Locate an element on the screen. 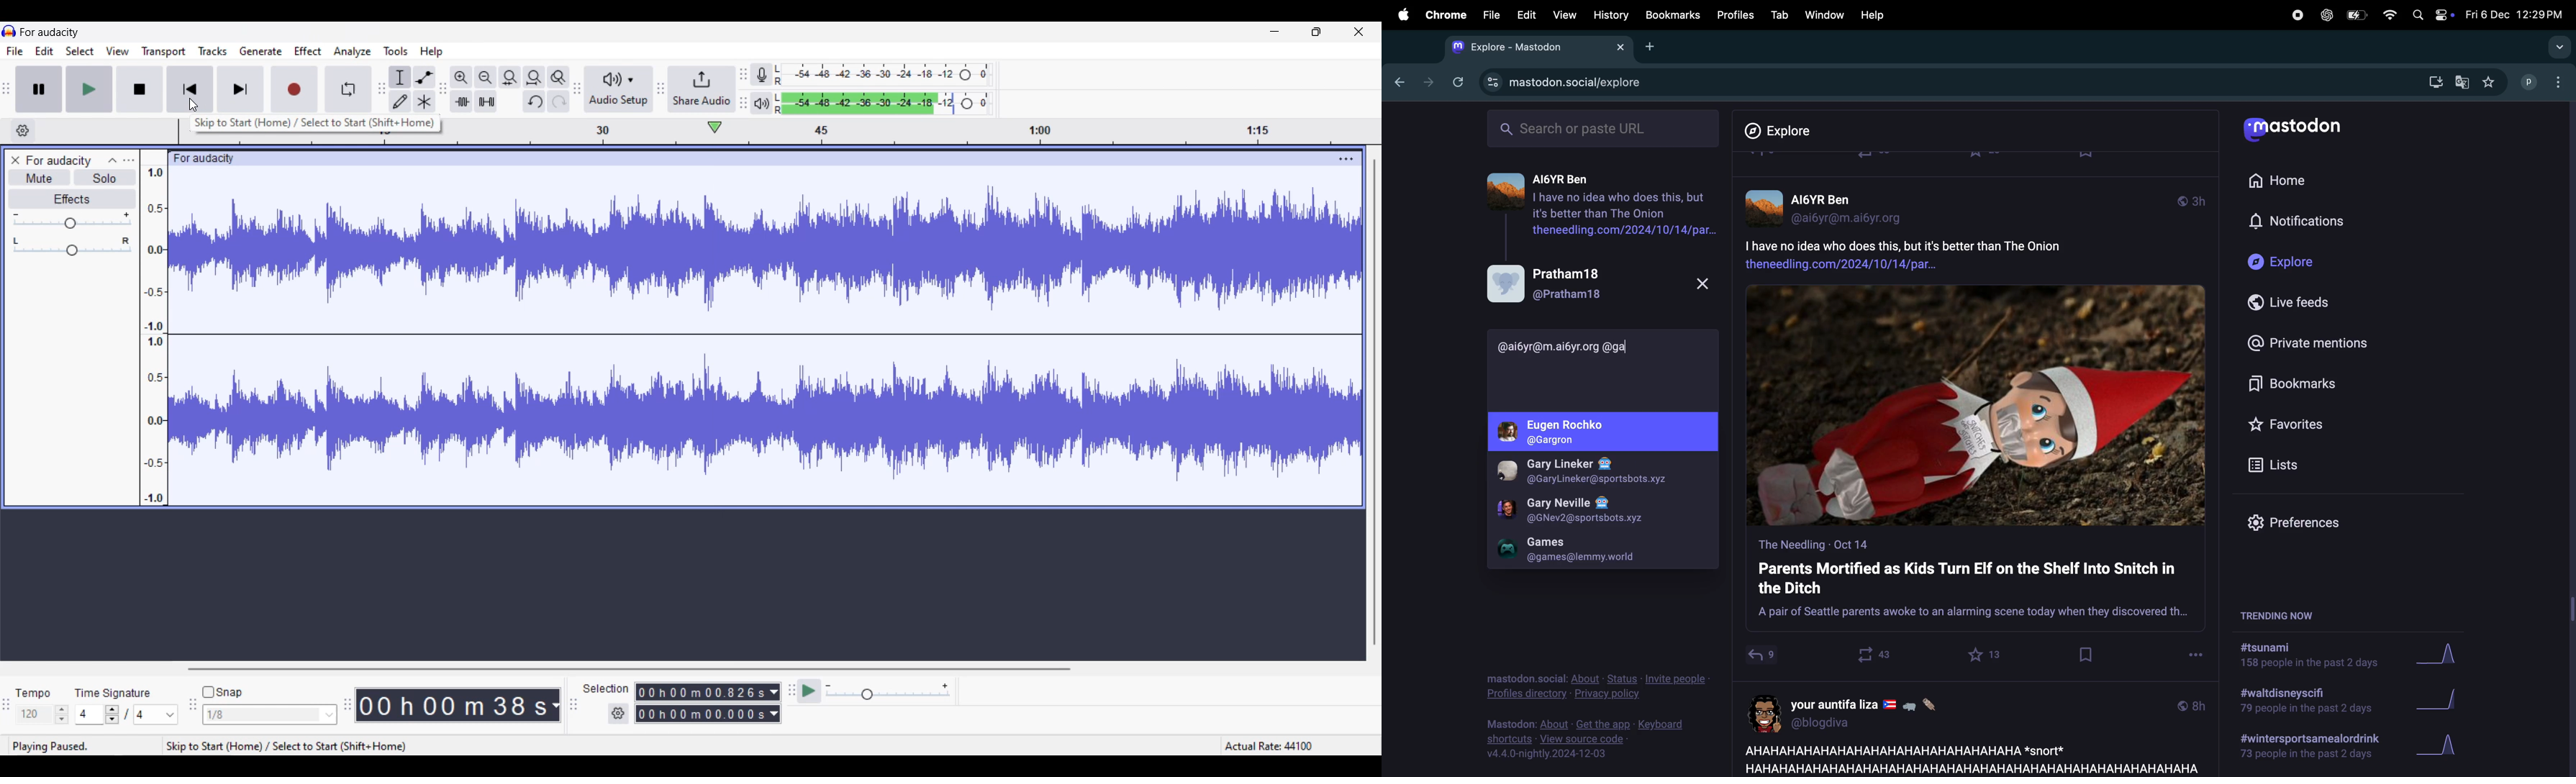 This screenshot has width=2576, height=784. Indicates tempo settings is located at coordinates (33, 693).